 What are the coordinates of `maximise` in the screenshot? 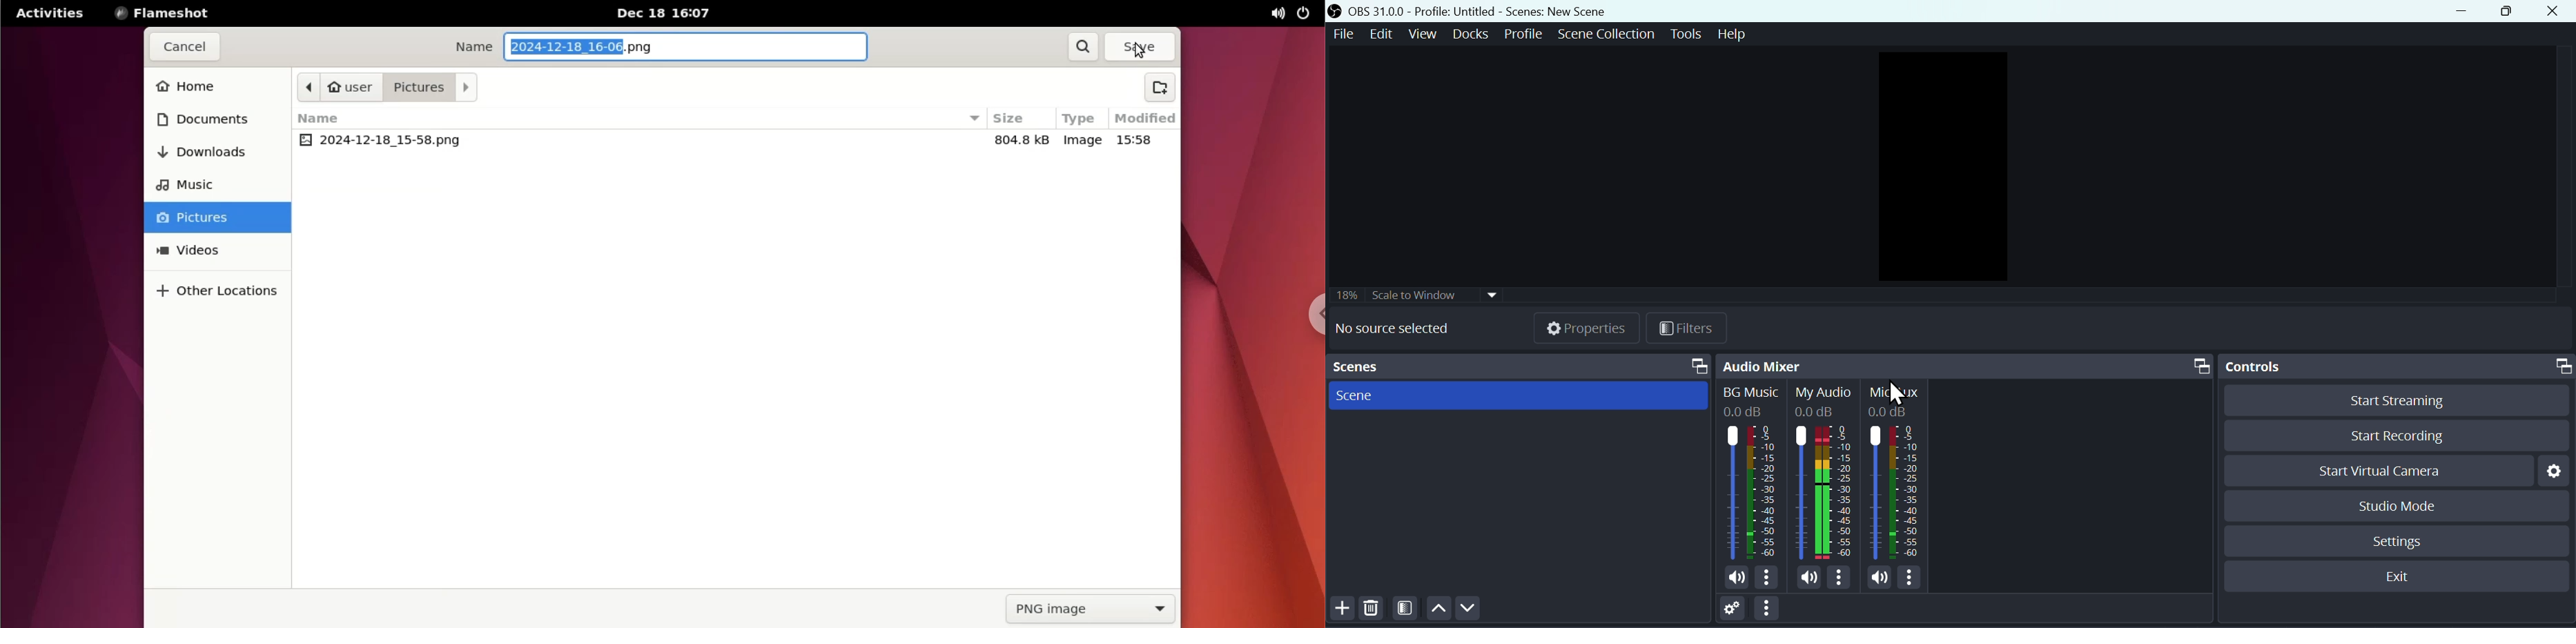 It's located at (2509, 12).